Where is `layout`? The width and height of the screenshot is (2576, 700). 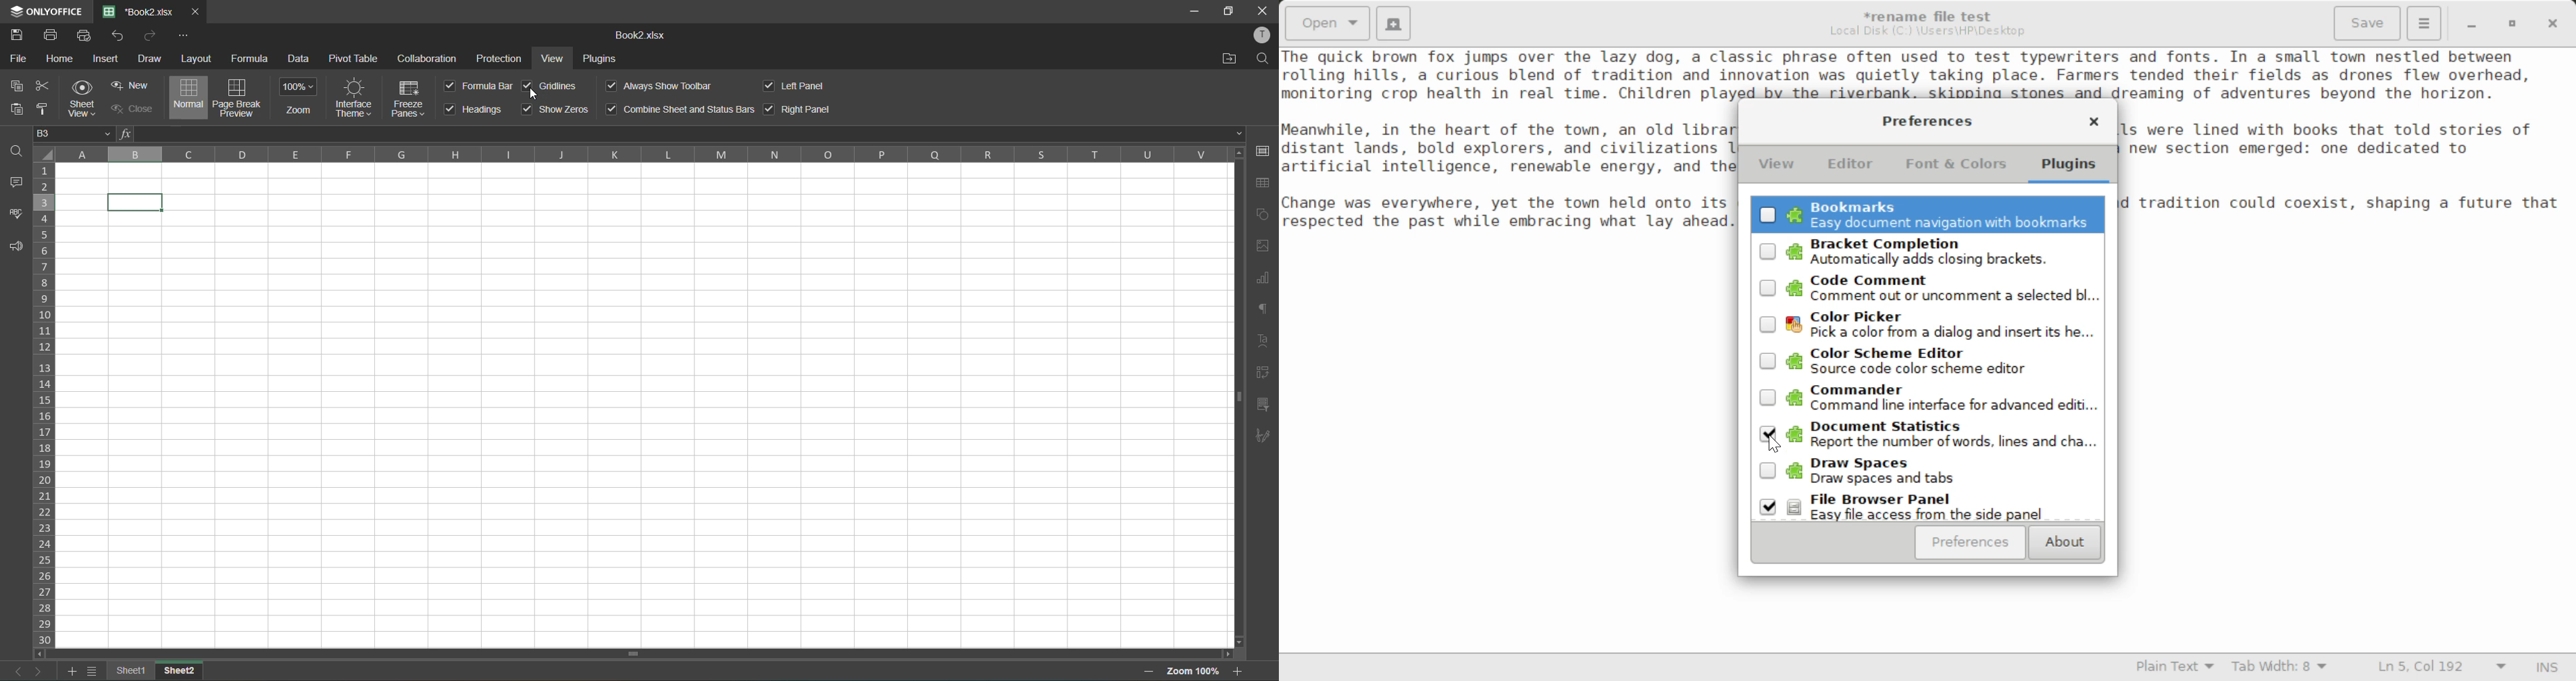
layout is located at coordinates (197, 59).